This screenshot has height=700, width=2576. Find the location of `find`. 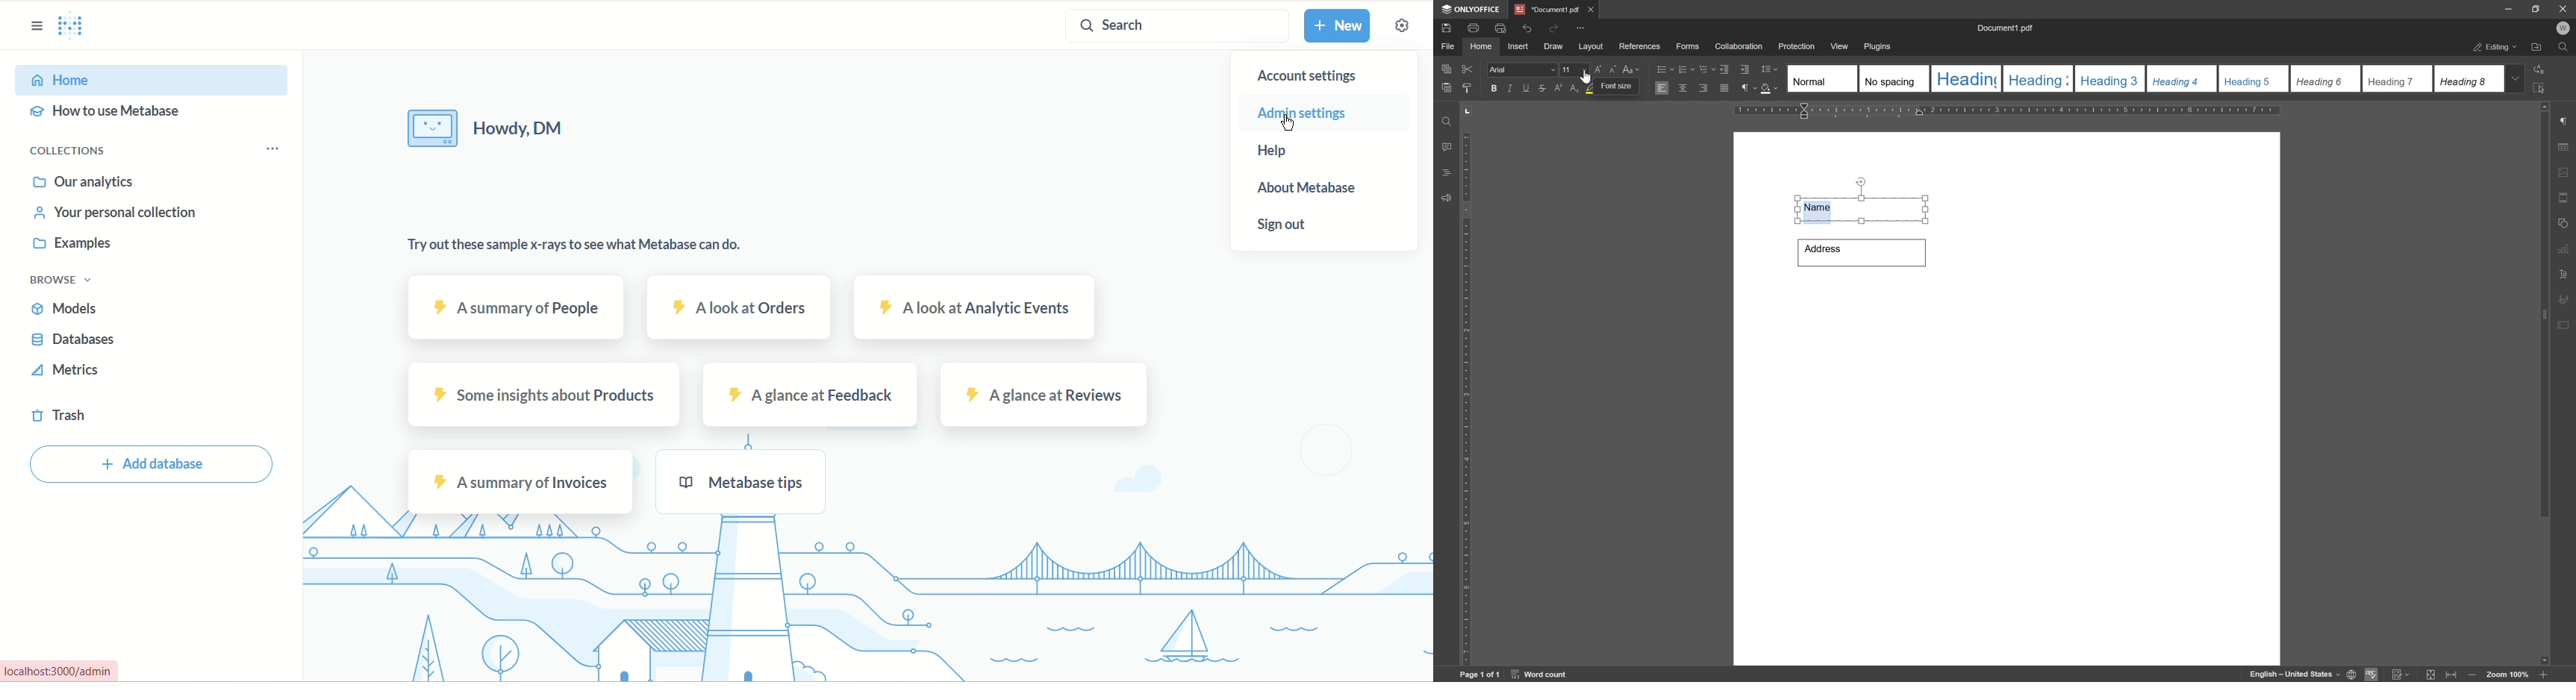

find is located at coordinates (2566, 49).